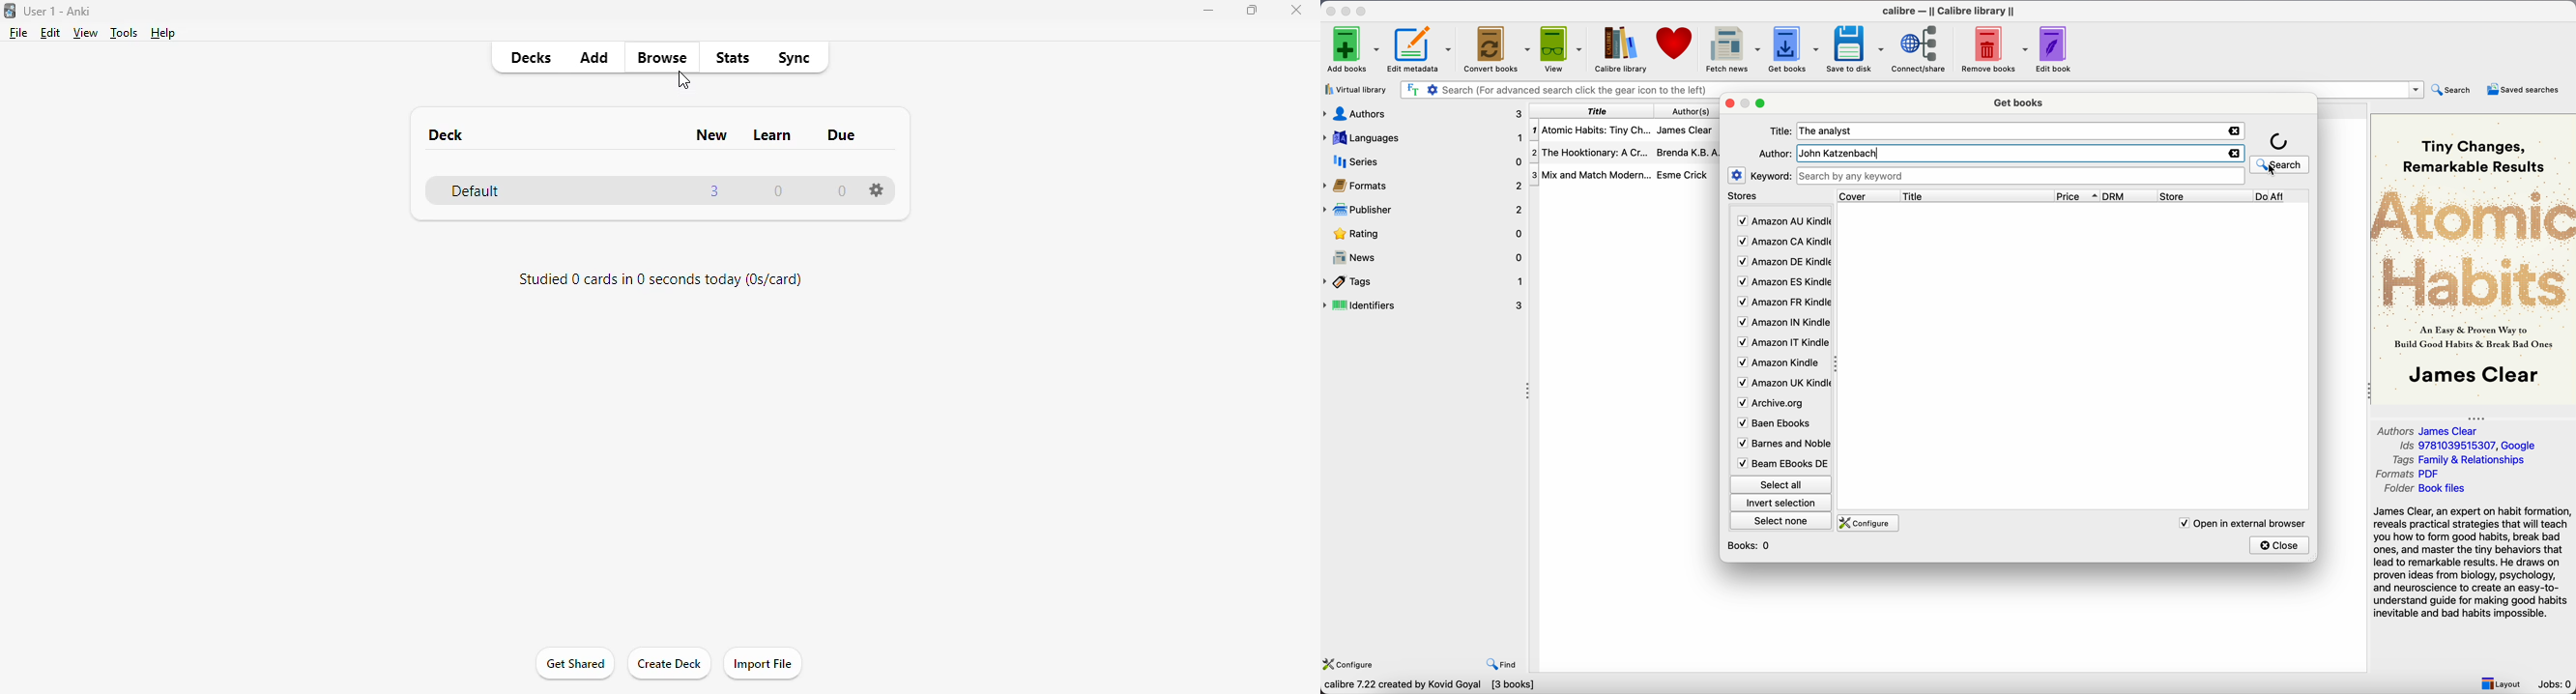  I want to click on decks, so click(532, 57).